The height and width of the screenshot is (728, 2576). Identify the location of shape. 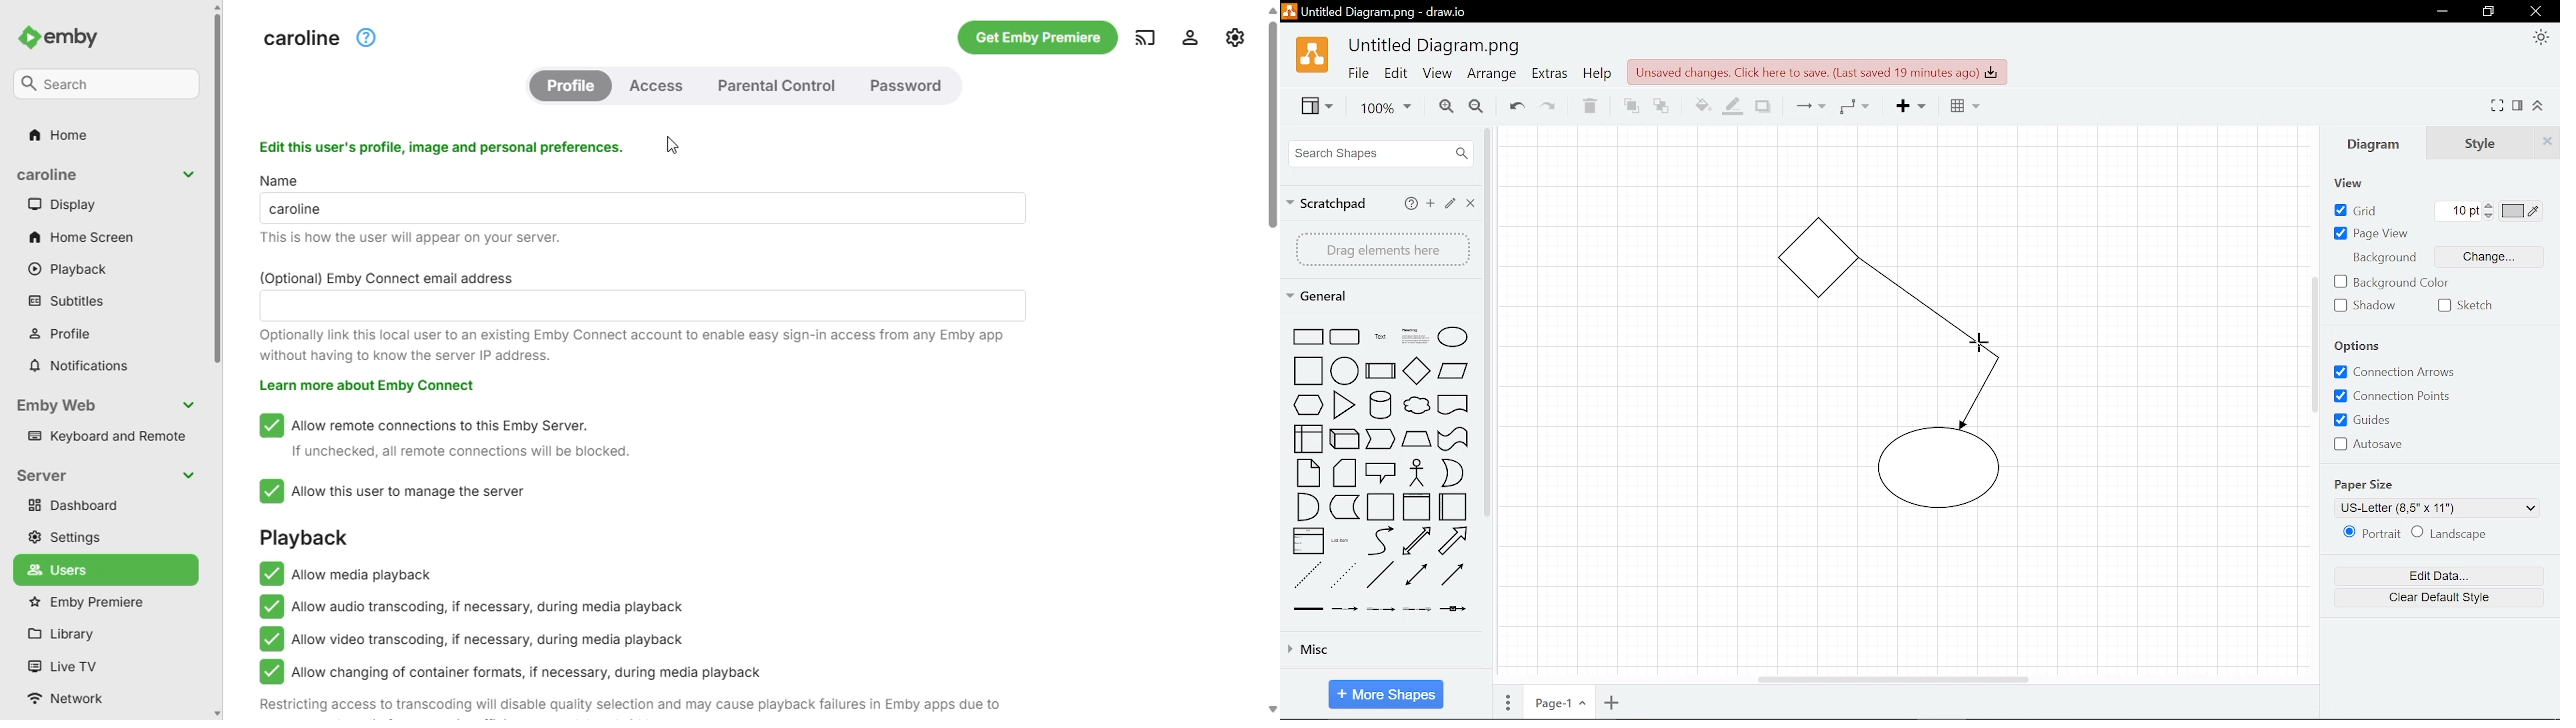
(1347, 610).